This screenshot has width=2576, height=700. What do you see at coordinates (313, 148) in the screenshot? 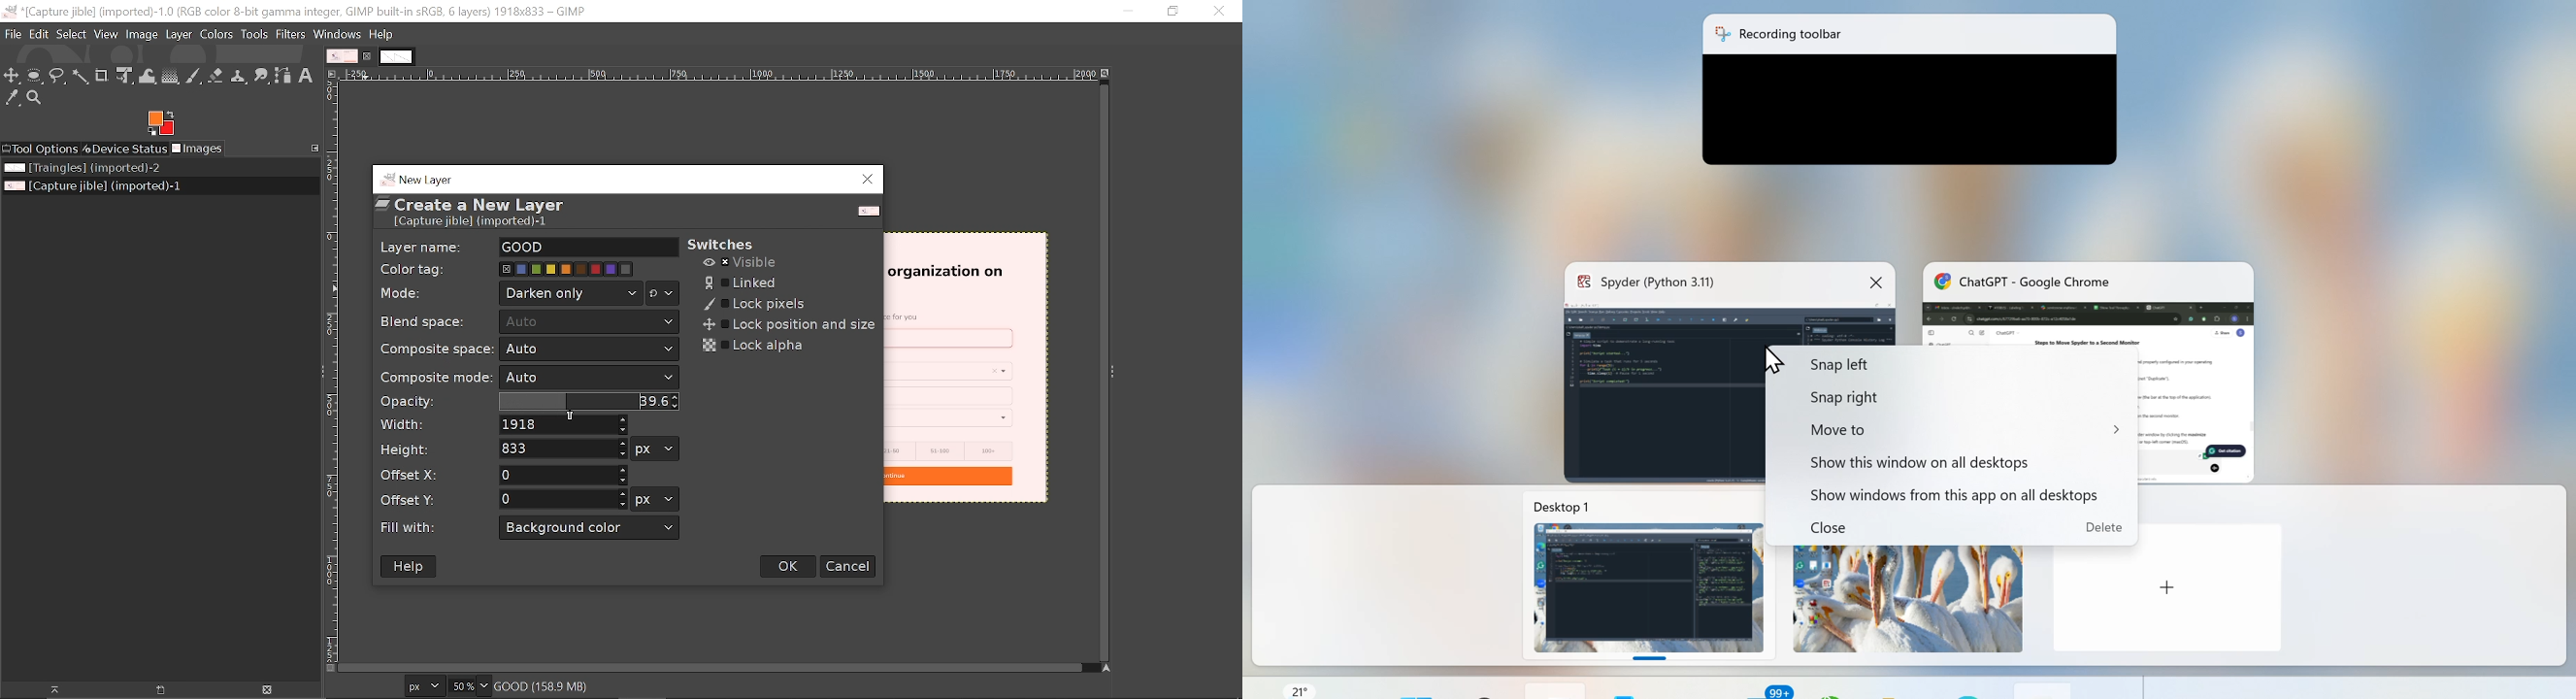
I see `Configure this tab` at bounding box center [313, 148].